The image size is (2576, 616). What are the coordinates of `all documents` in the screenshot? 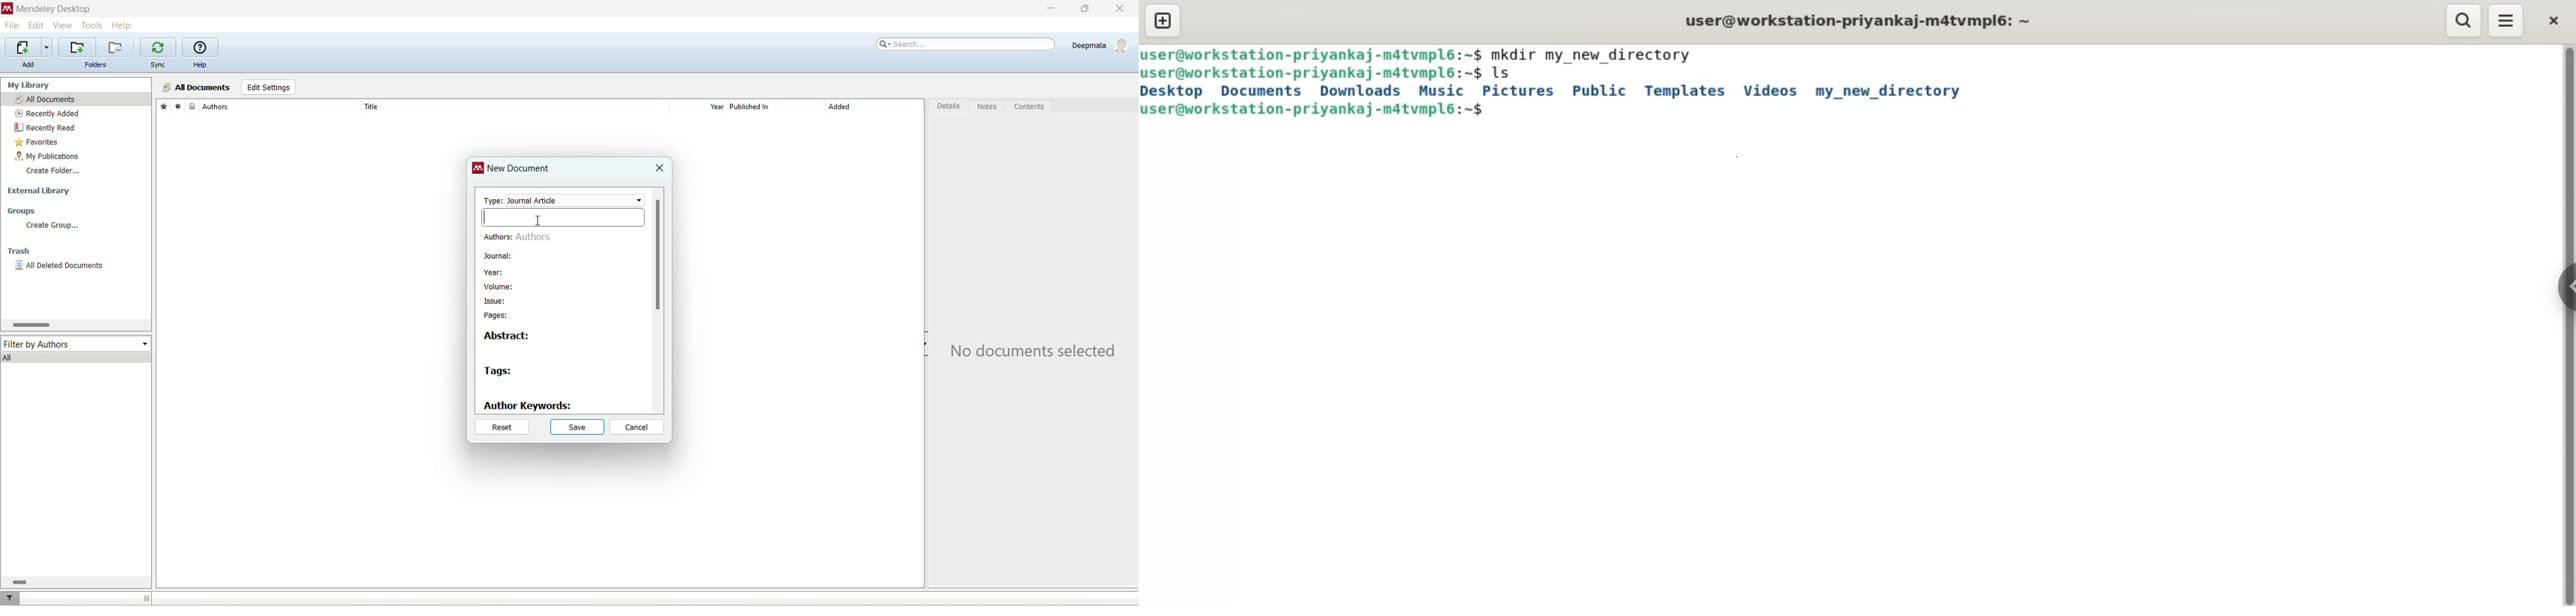 It's located at (76, 100).